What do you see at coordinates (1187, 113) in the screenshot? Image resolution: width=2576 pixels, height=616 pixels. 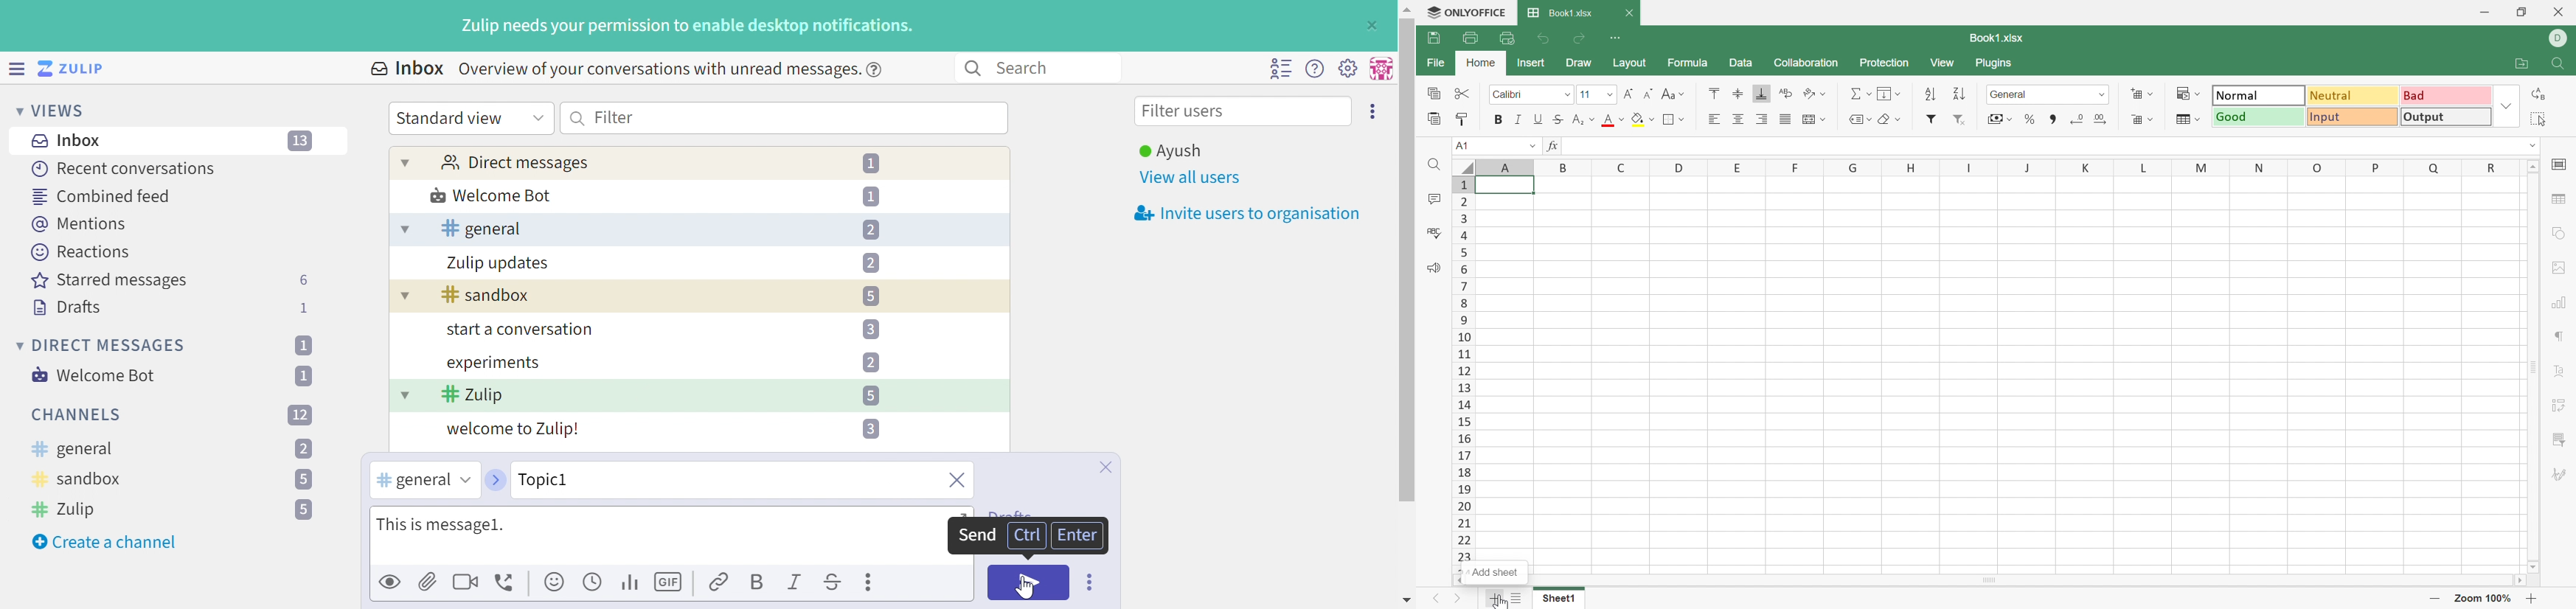 I see `Filter users` at bounding box center [1187, 113].